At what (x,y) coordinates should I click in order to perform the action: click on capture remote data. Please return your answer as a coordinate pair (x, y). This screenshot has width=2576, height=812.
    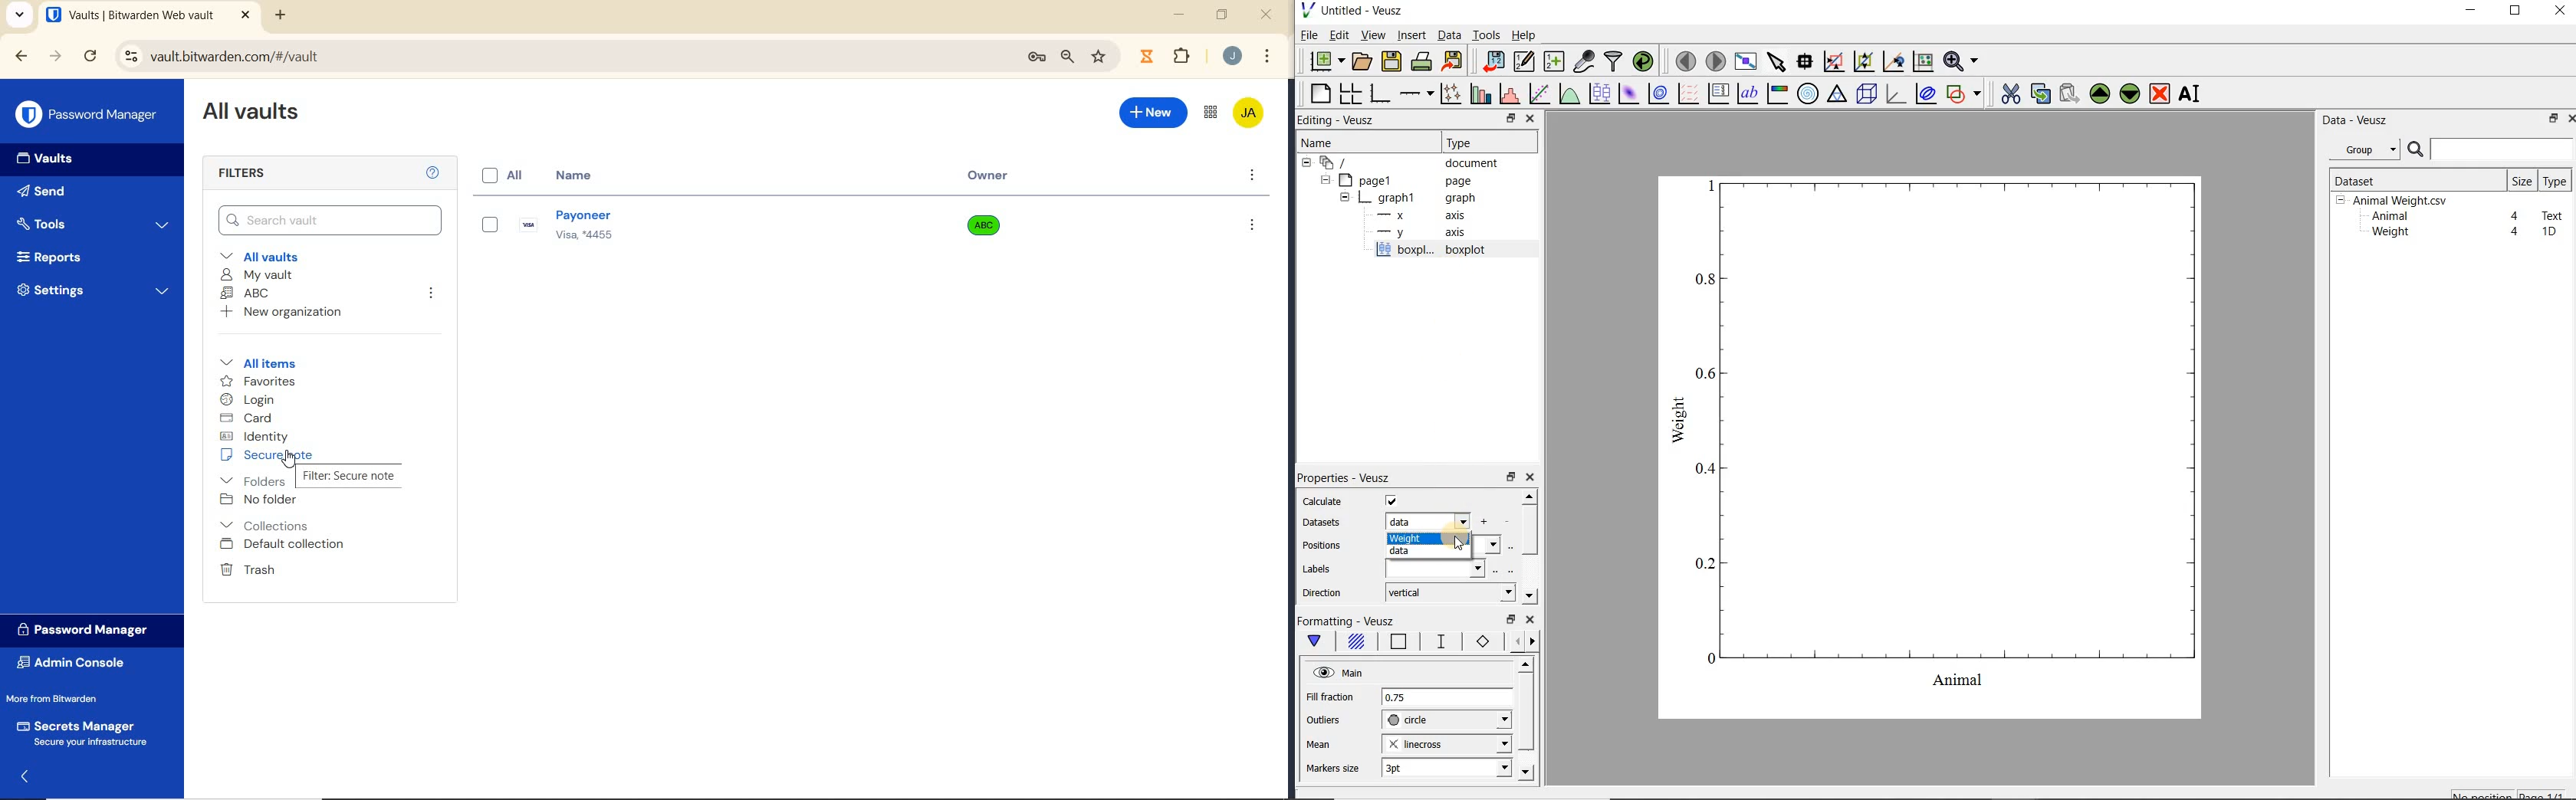
    Looking at the image, I should click on (1584, 61).